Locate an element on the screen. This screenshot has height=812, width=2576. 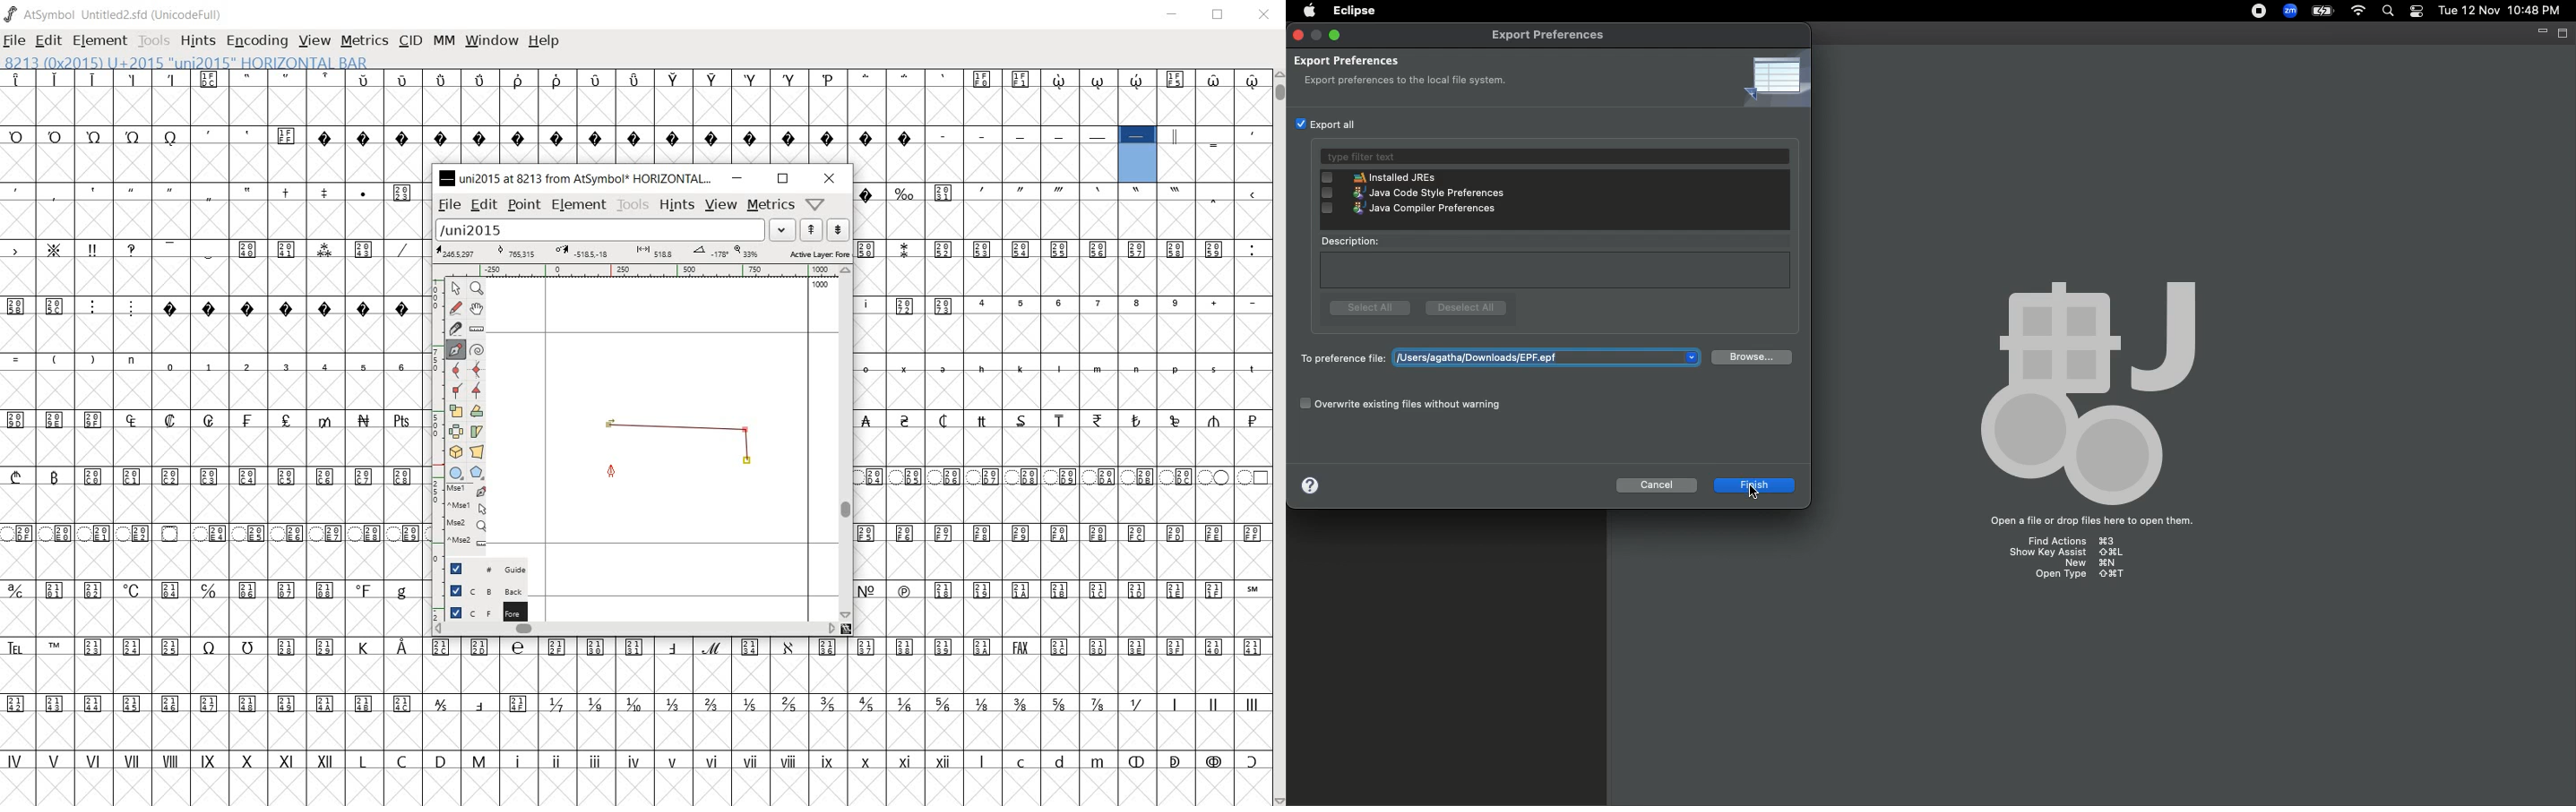
scroll by hand is located at coordinates (476, 308).